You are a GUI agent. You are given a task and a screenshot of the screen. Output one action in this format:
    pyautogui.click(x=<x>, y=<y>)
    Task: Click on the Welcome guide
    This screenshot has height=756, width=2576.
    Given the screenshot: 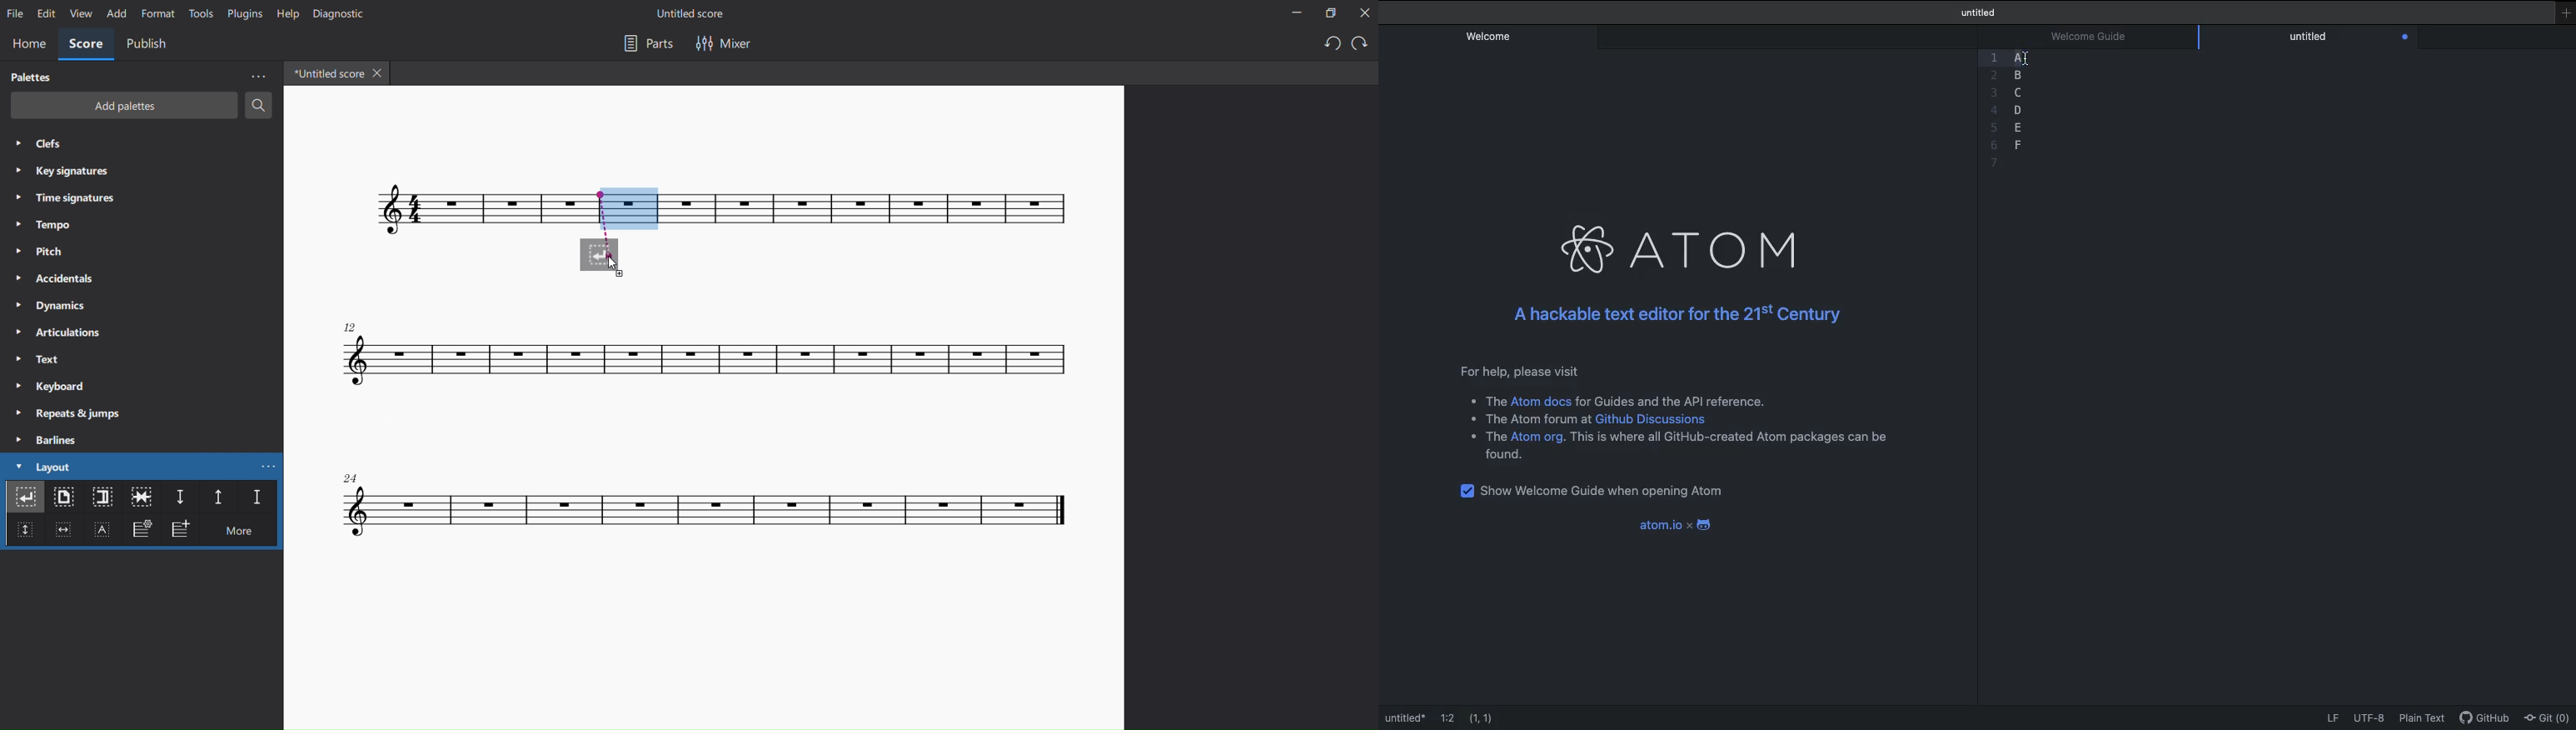 What is the action you would take?
    pyautogui.click(x=1422, y=718)
    